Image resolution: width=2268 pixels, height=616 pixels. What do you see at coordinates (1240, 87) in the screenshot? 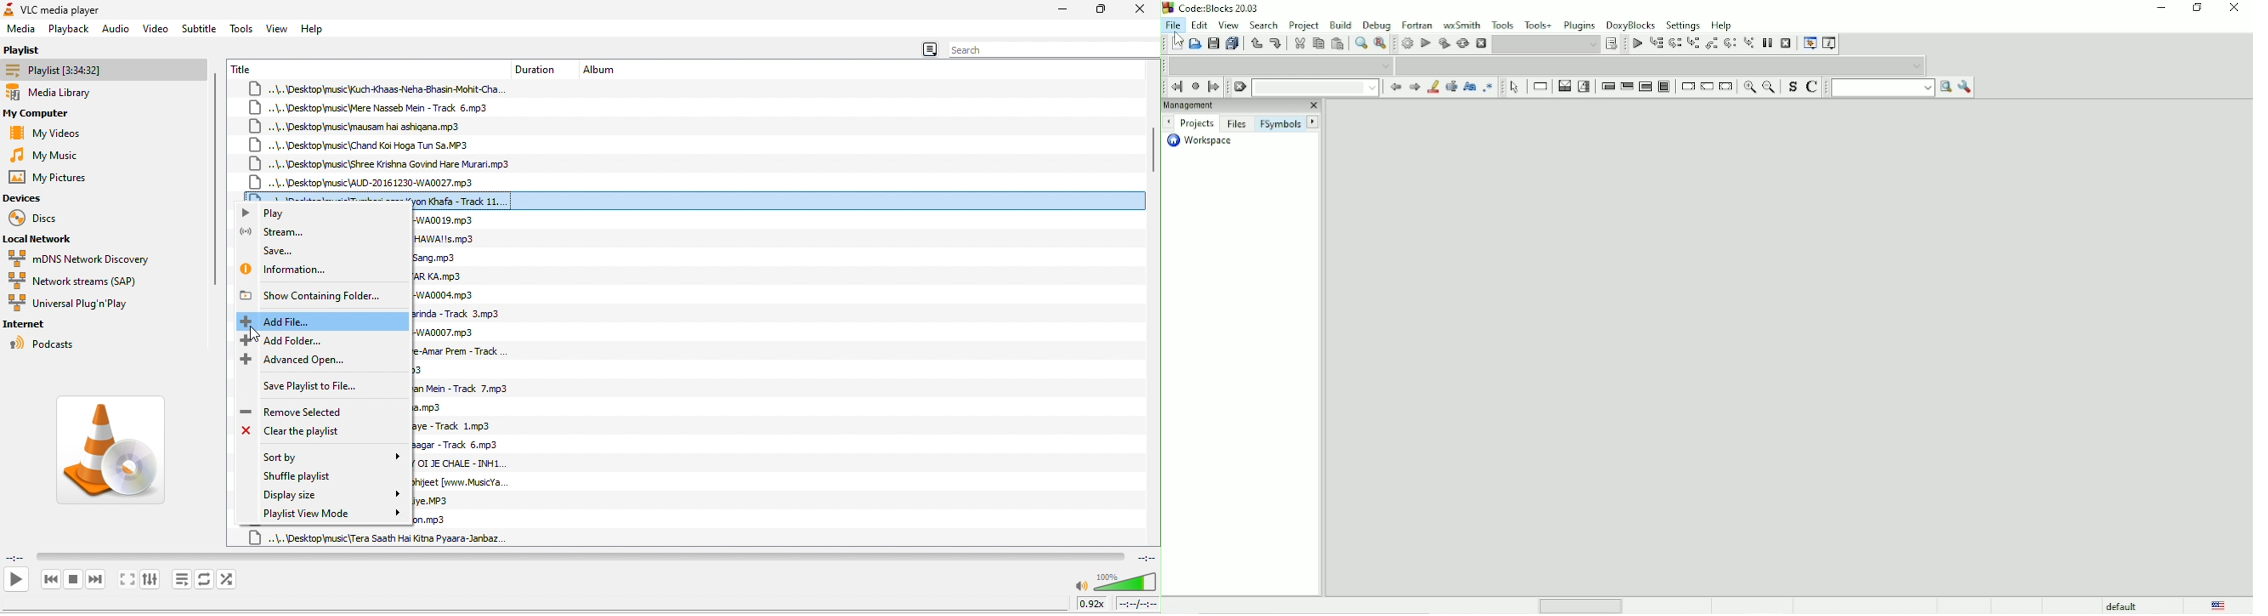
I see `Abort` at bounding box center [1240, 87].